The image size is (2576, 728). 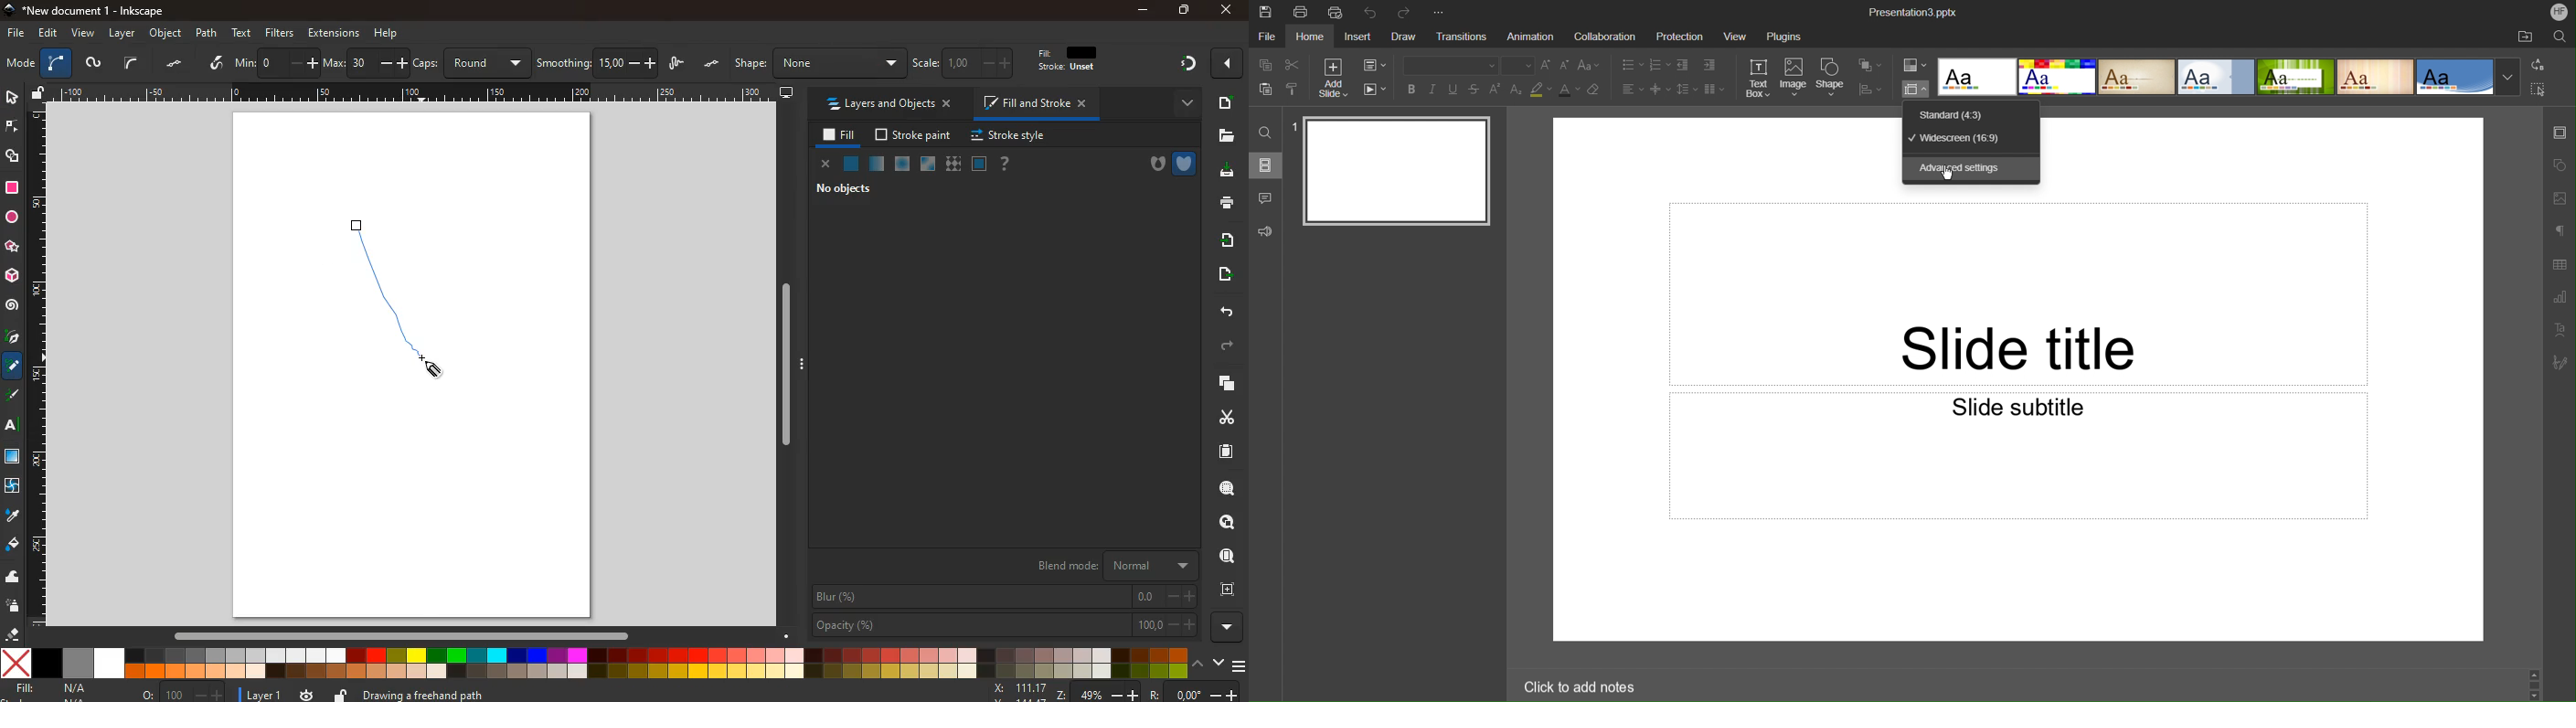 What do you see at coordinates (1331, 78) in the screenshot?
I see `Add Slide` at bounding box center [1331, 78].